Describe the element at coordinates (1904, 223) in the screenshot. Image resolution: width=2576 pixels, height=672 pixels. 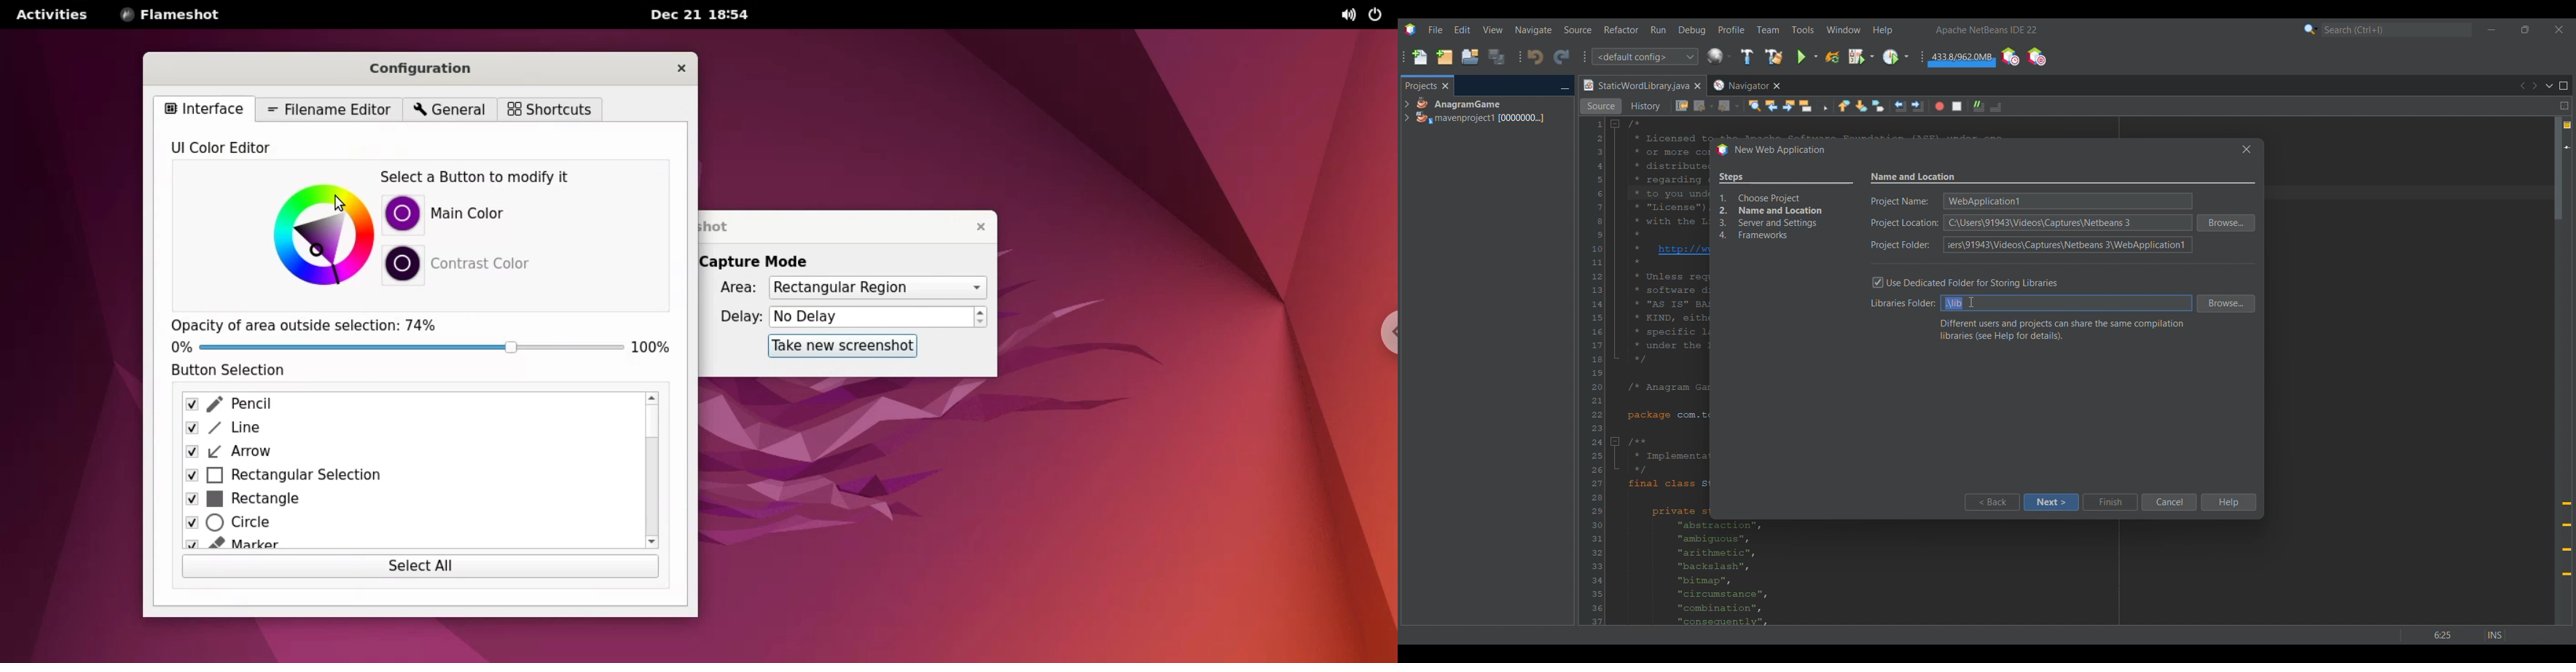
I see `Indicates text box for each mentioned detail` at that location.